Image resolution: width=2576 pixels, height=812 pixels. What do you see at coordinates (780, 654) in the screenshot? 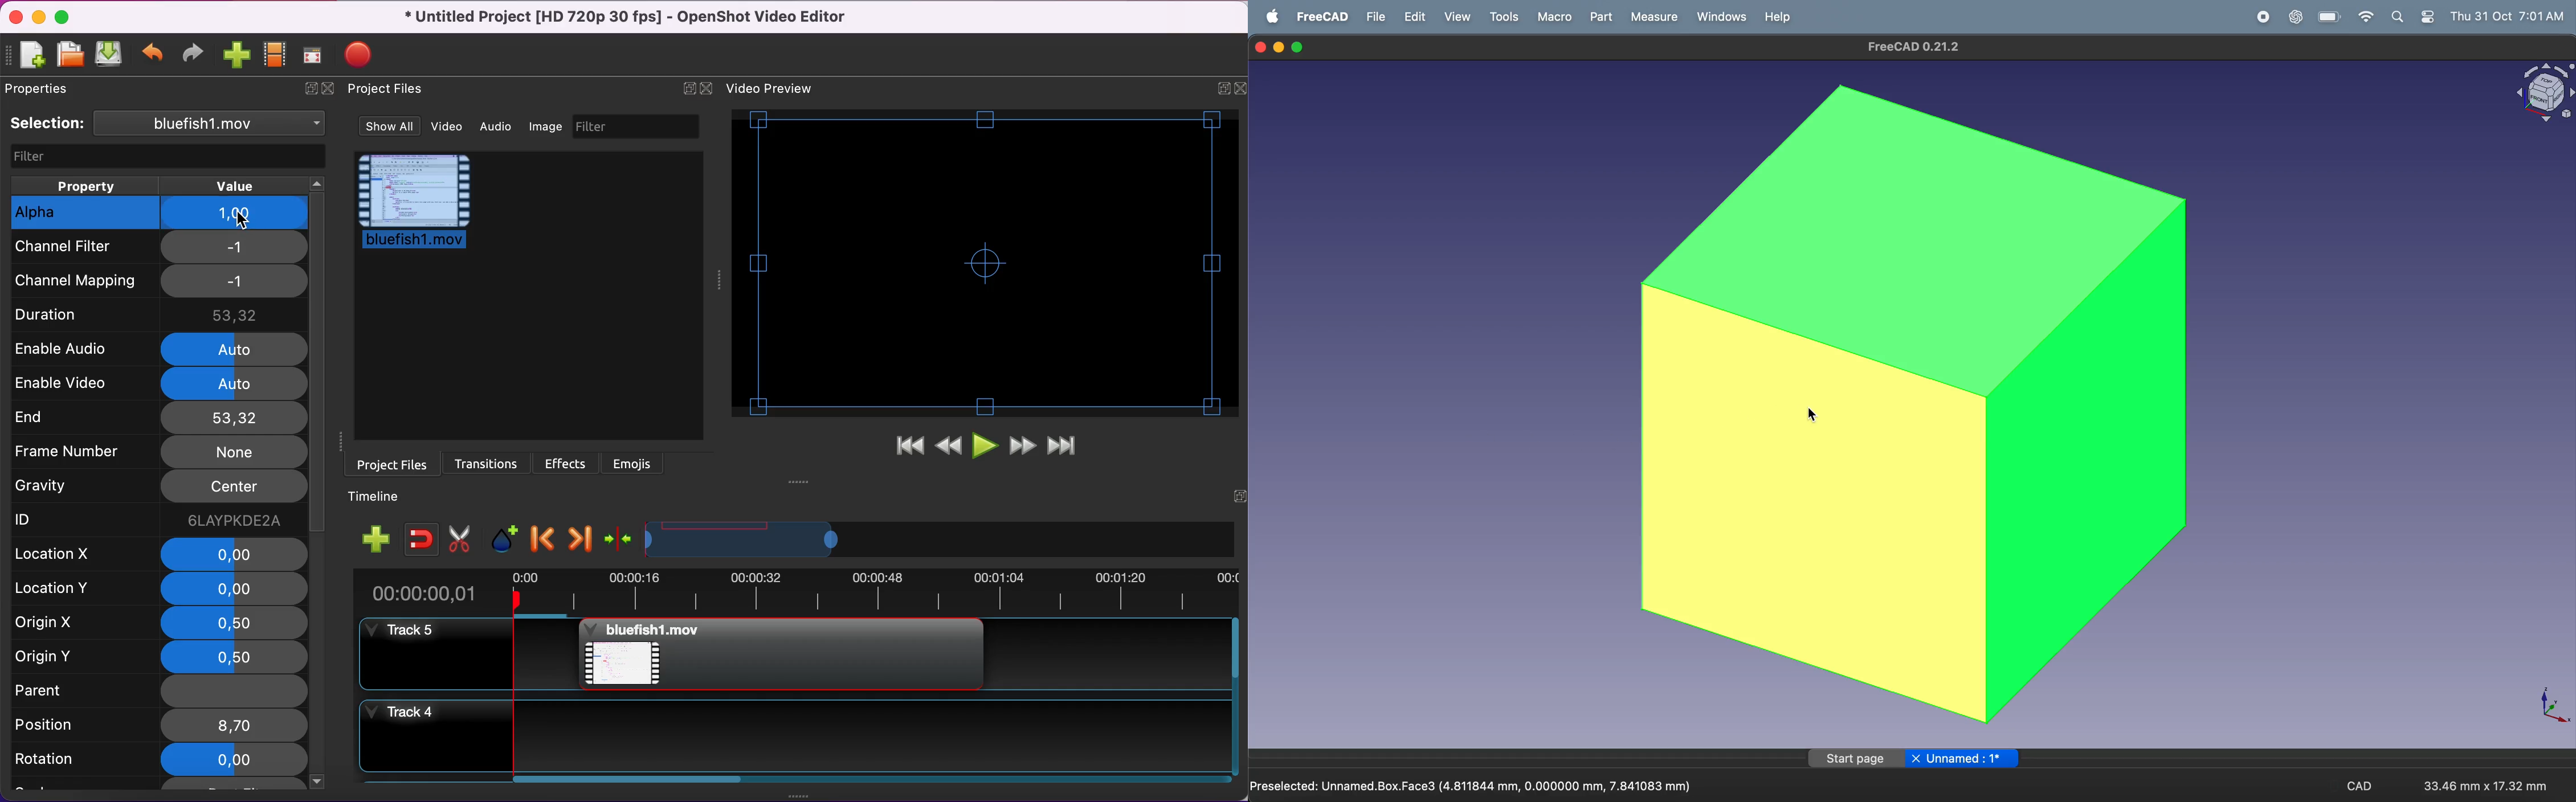
I see `Bluefish project file` at bounding box center [780, 654].